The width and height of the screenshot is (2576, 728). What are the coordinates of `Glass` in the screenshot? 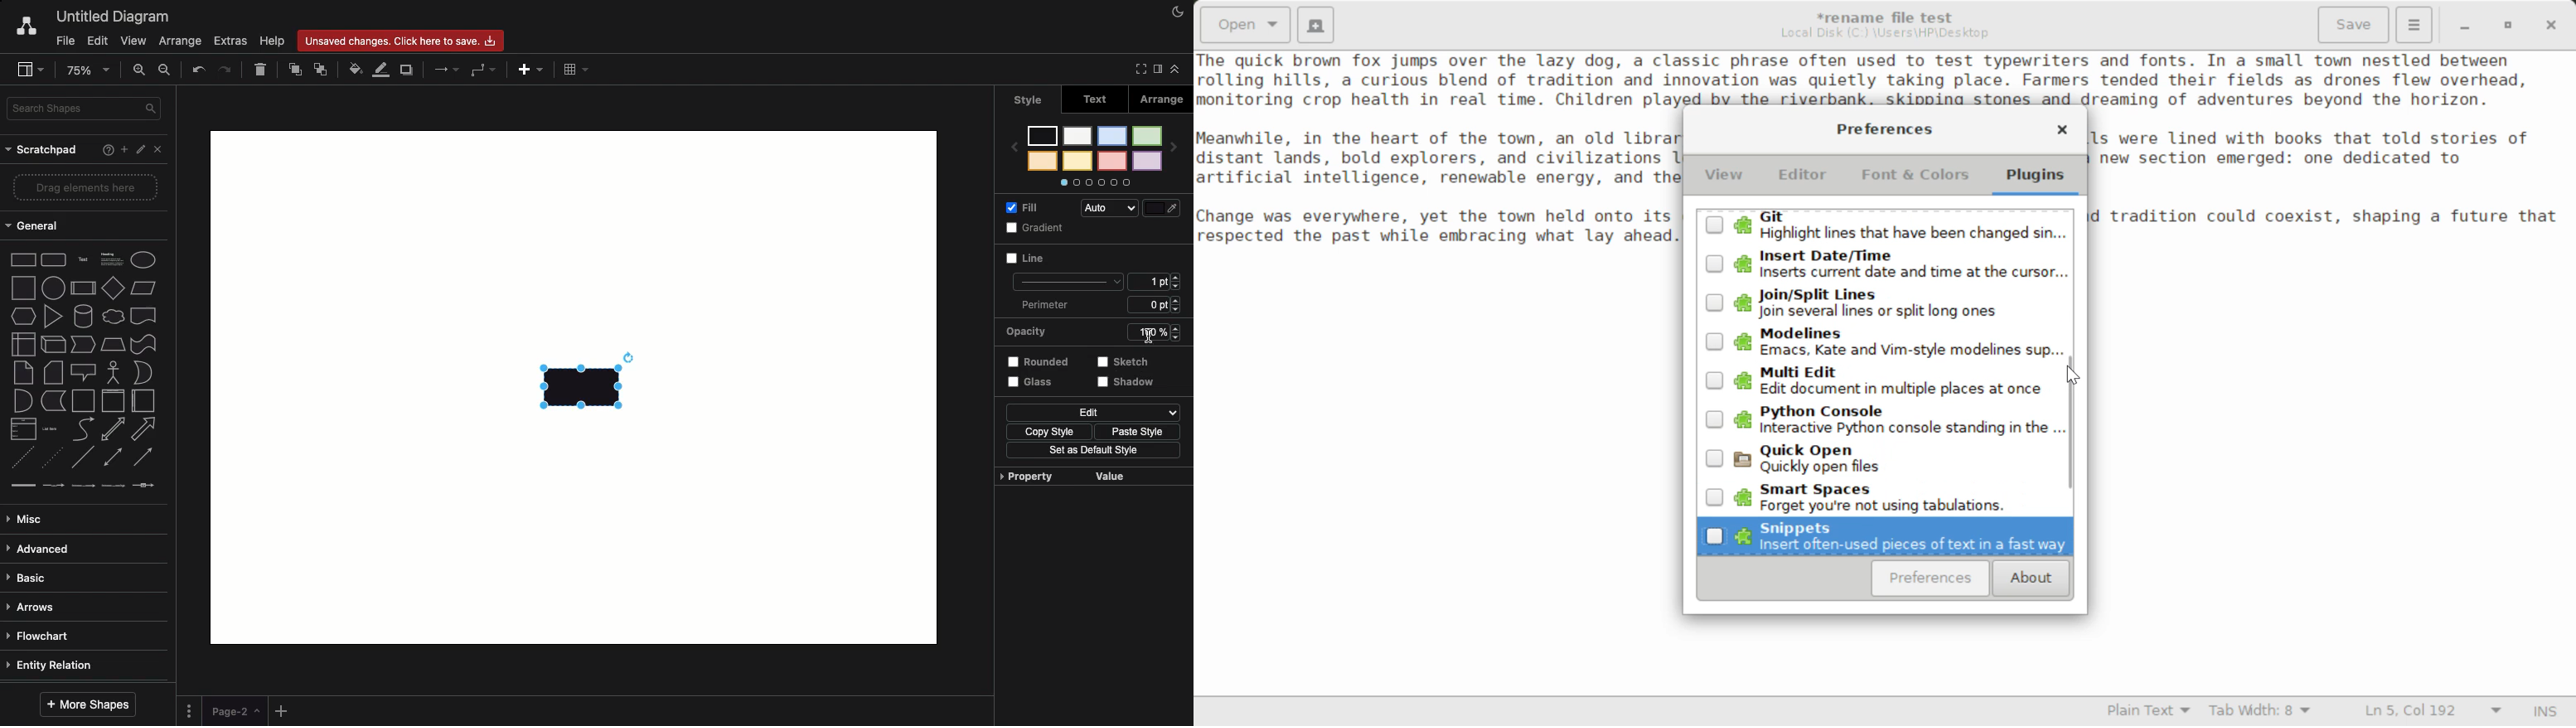 It's located at (1031, 382).